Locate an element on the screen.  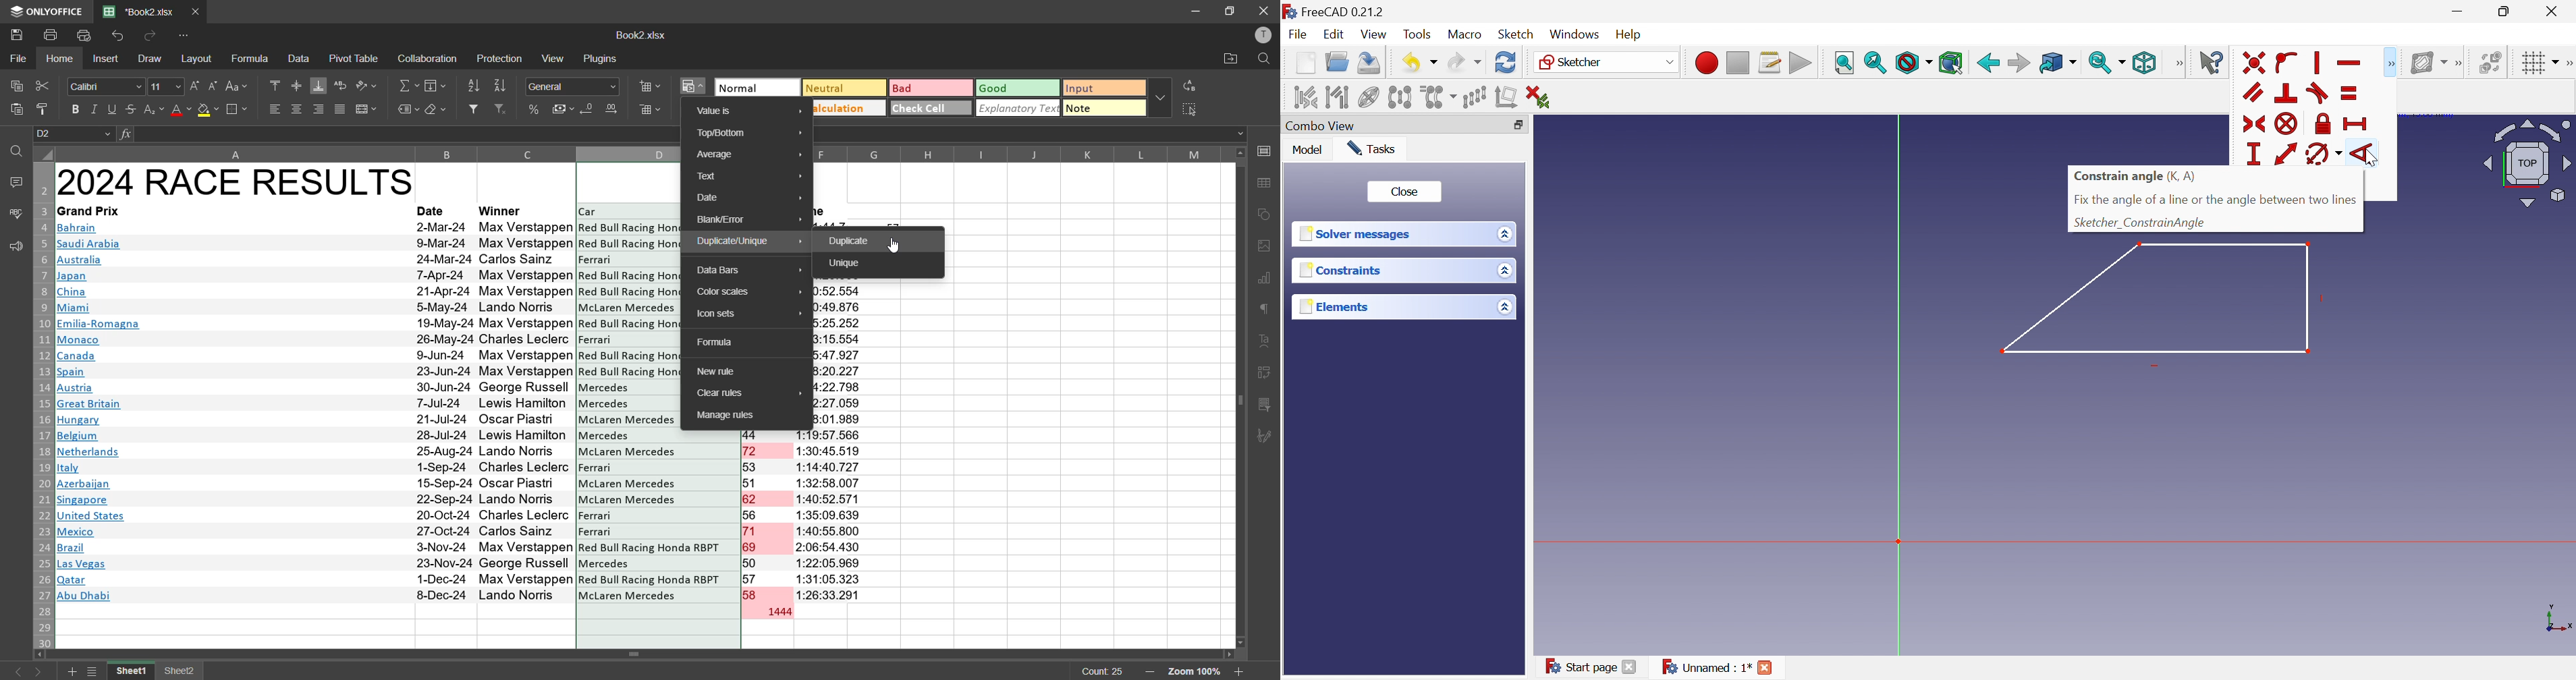
zoom factor is located at coordinates (1196, 672).